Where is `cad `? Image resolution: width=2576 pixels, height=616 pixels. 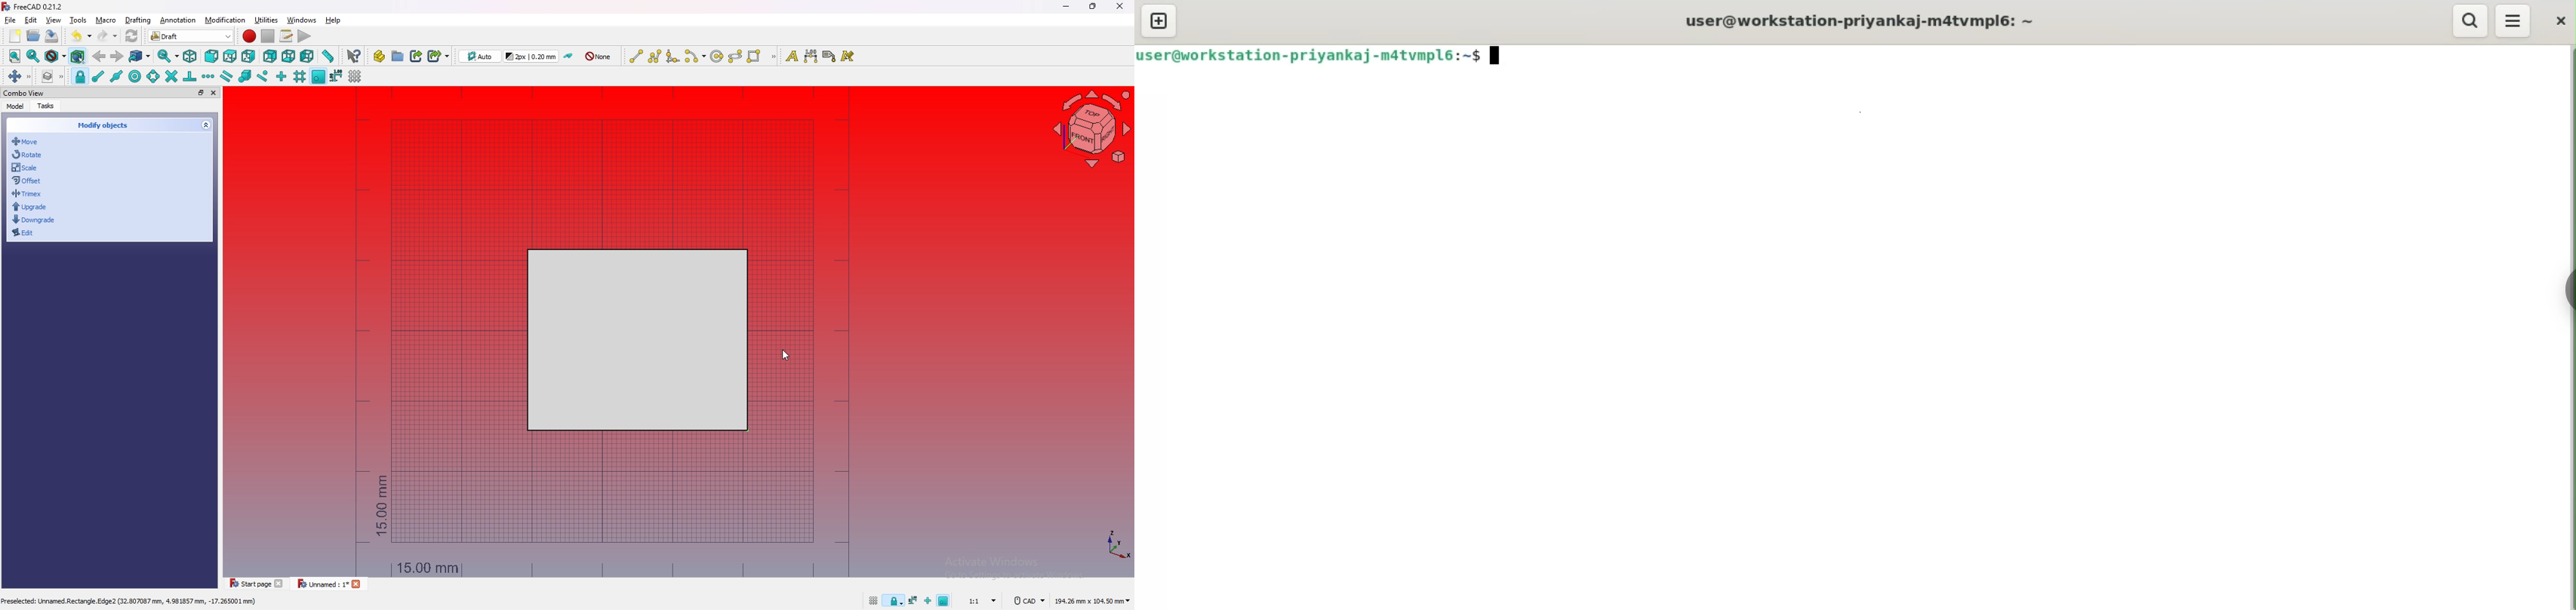 cad  is located at coordinates (1028, 601).